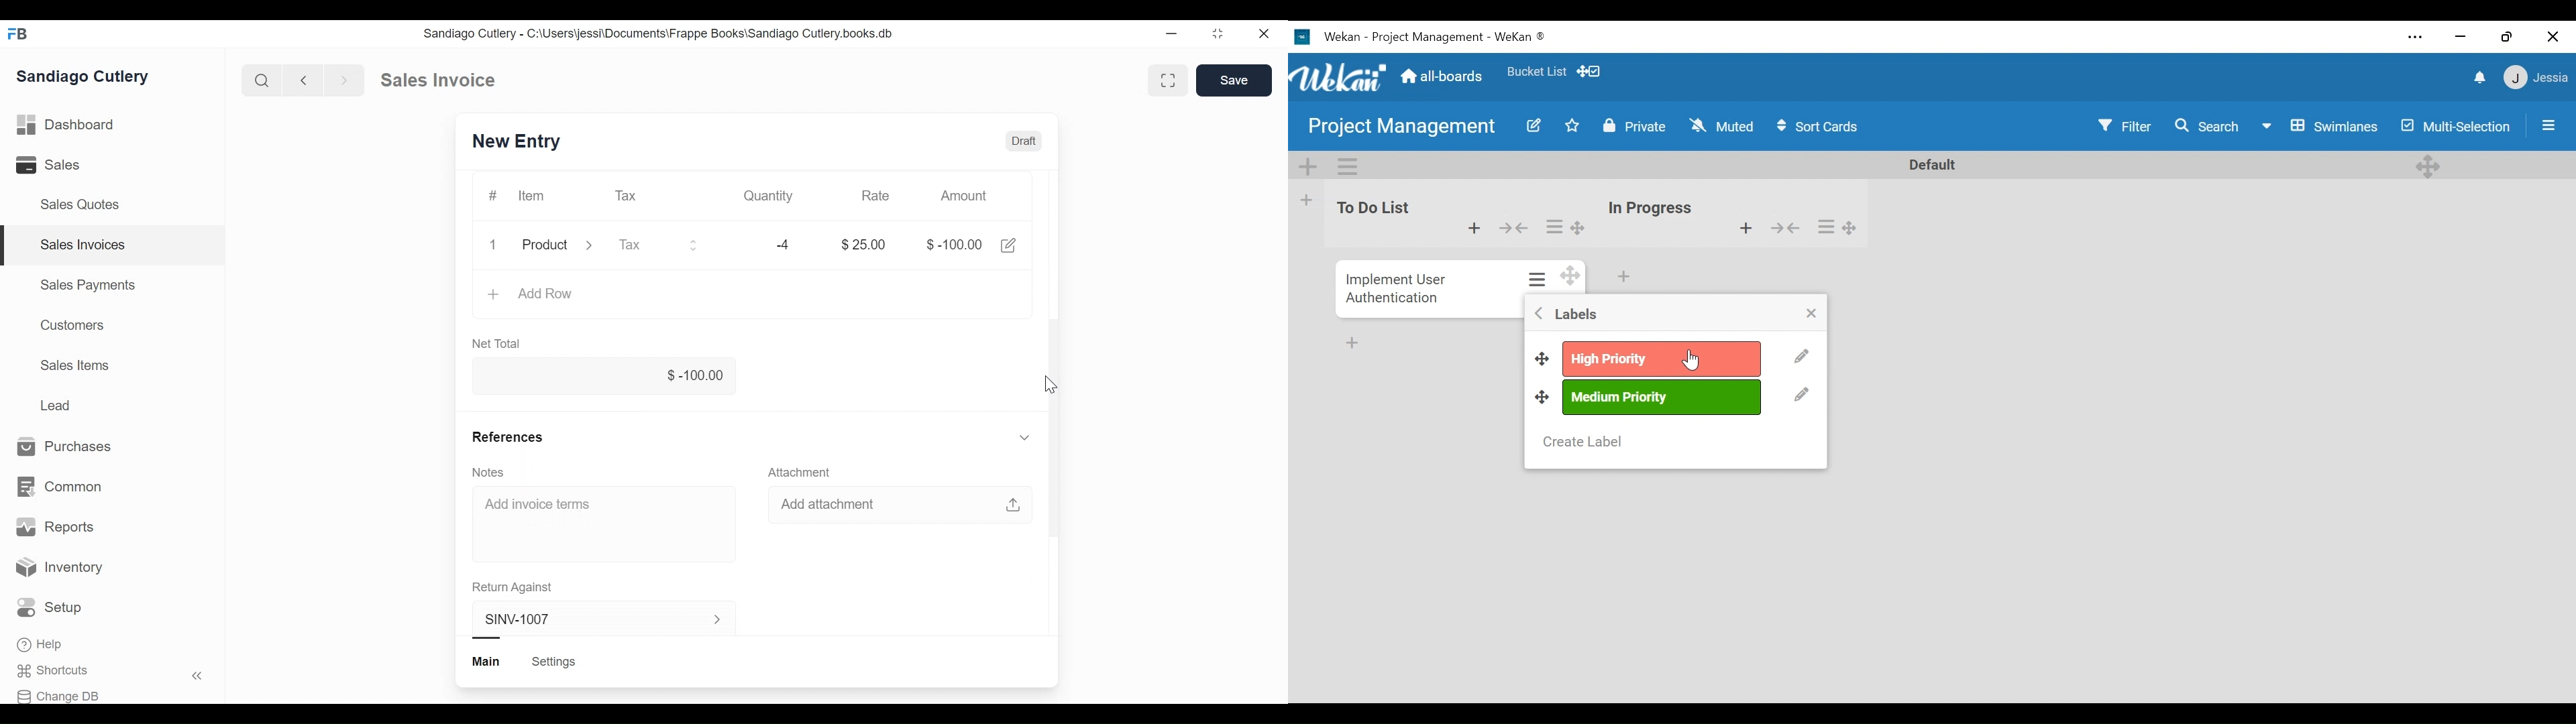  Describe the element at coordinates (753, 436) in the screenshot. I see `References` at that location.